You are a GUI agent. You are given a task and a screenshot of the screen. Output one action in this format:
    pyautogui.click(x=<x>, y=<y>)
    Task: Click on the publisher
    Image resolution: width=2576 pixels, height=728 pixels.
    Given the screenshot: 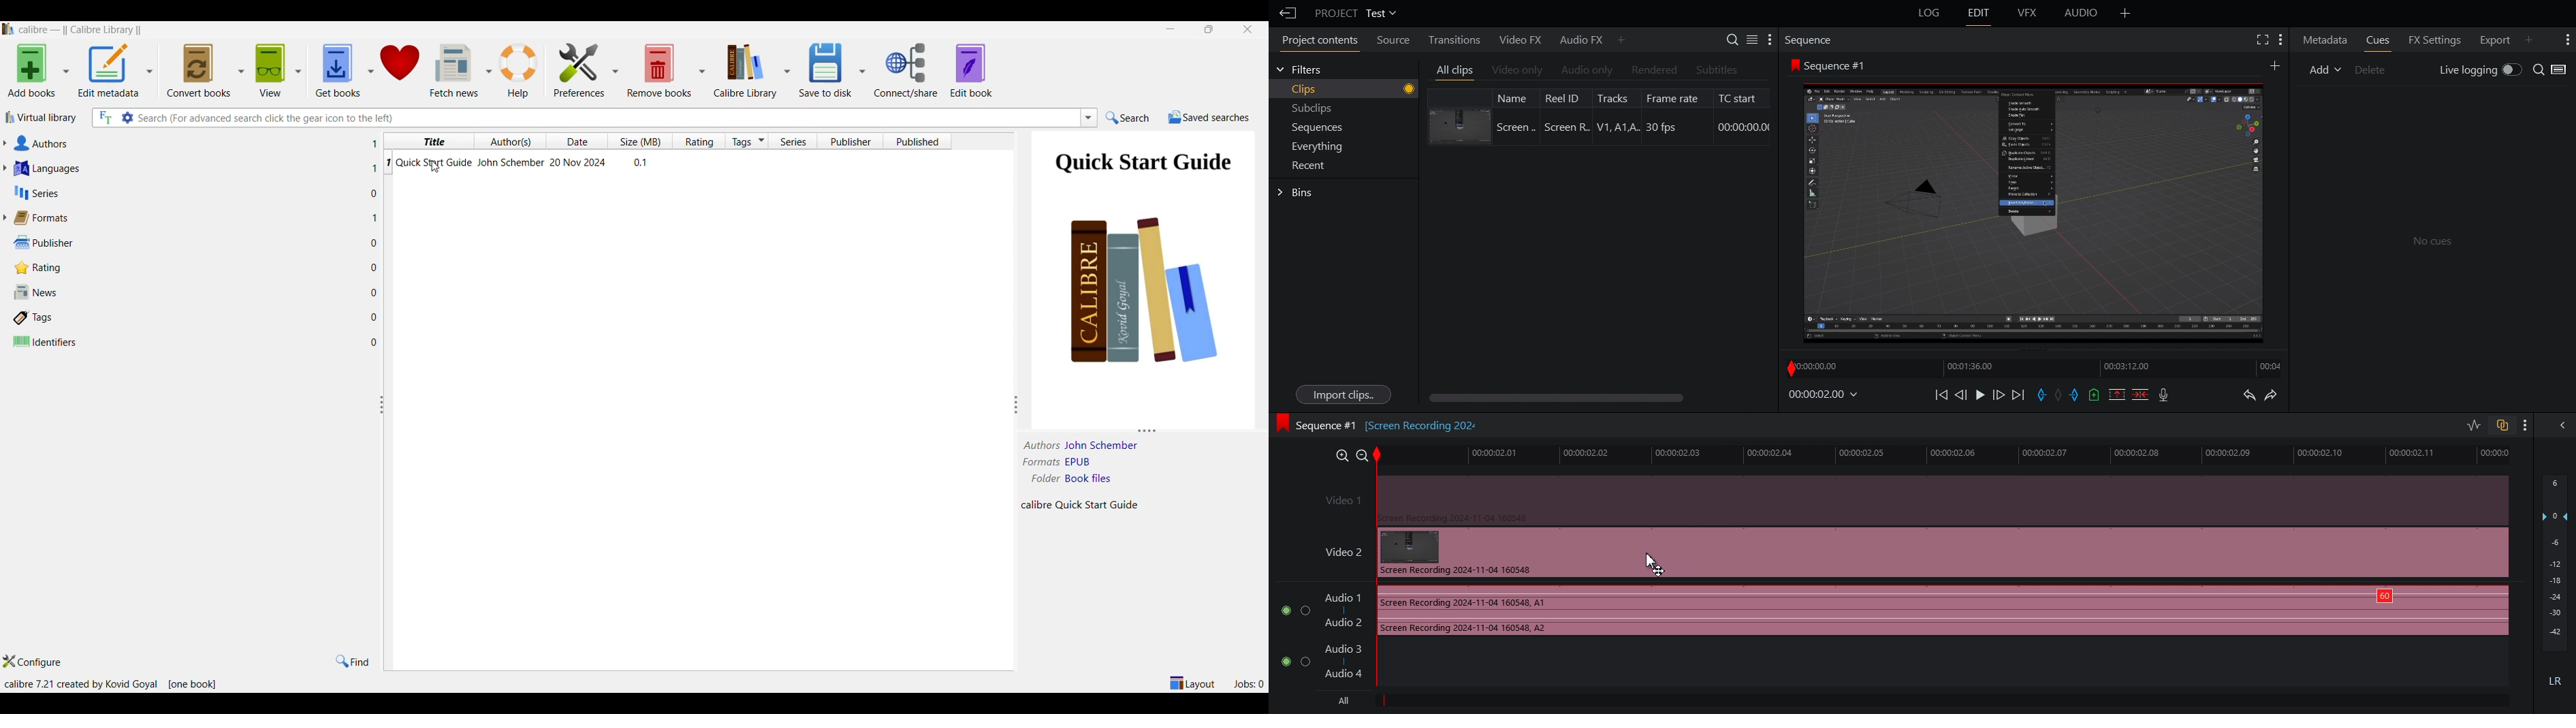 What is the action you would take?
    pyautogui.click(x=850, y=140)
    